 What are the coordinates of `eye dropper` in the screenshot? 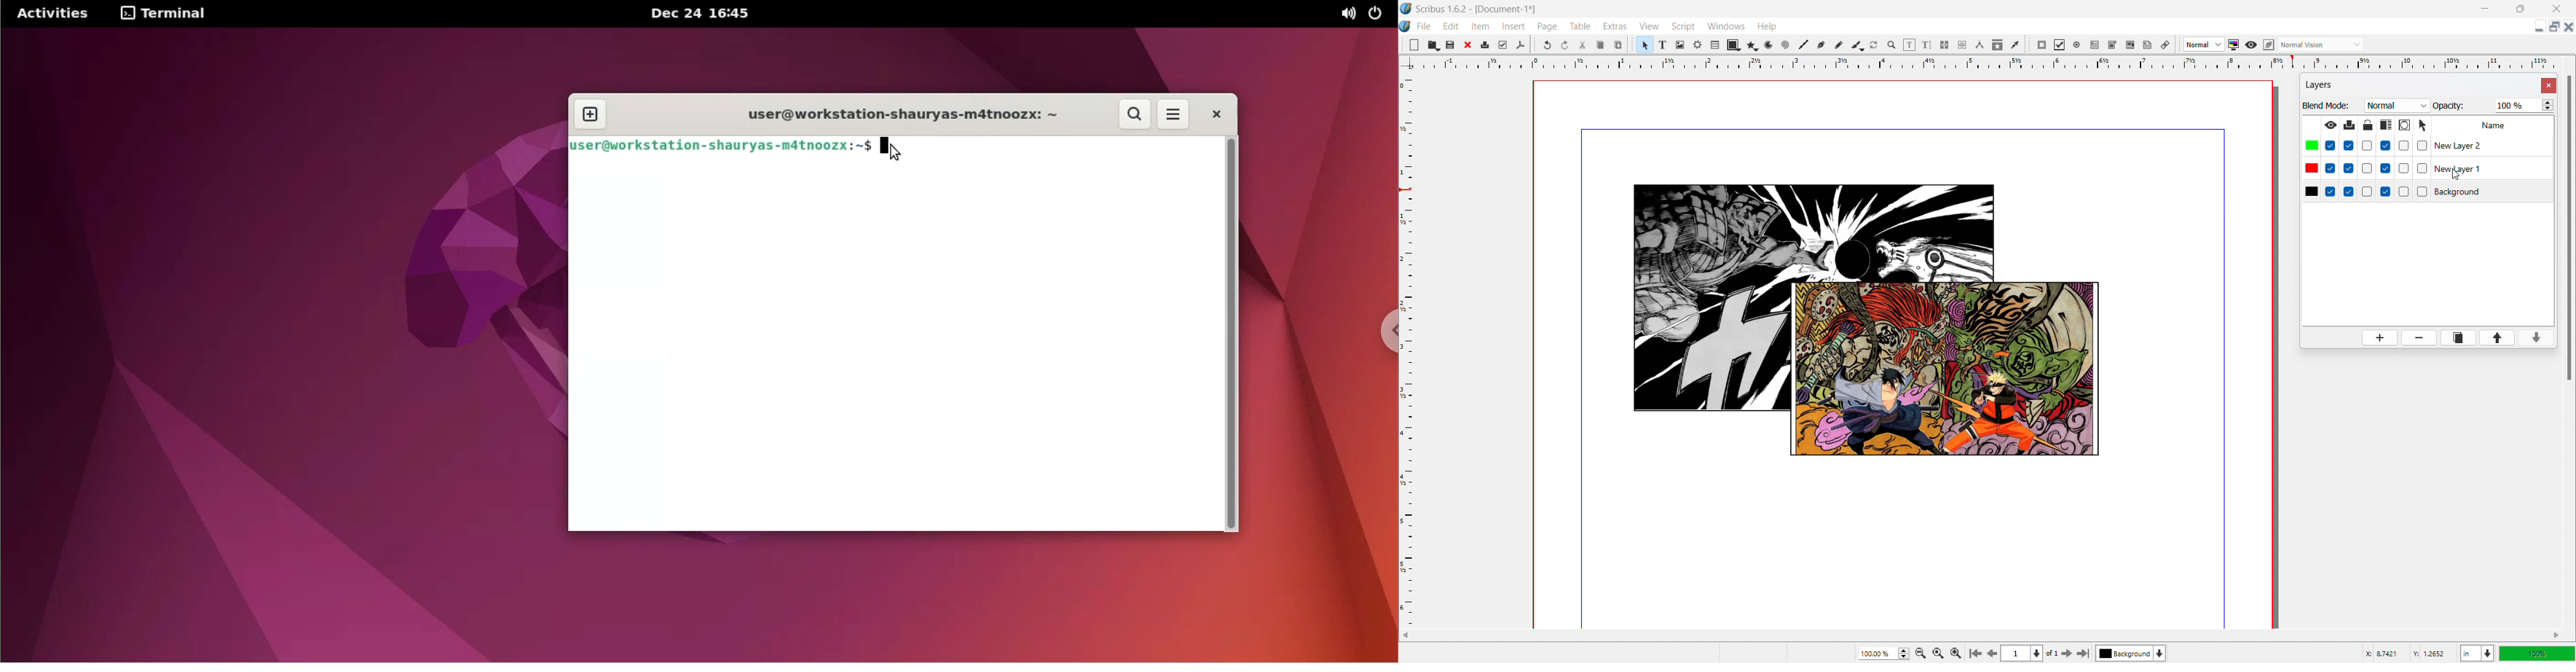 It's located at (2015, 45).